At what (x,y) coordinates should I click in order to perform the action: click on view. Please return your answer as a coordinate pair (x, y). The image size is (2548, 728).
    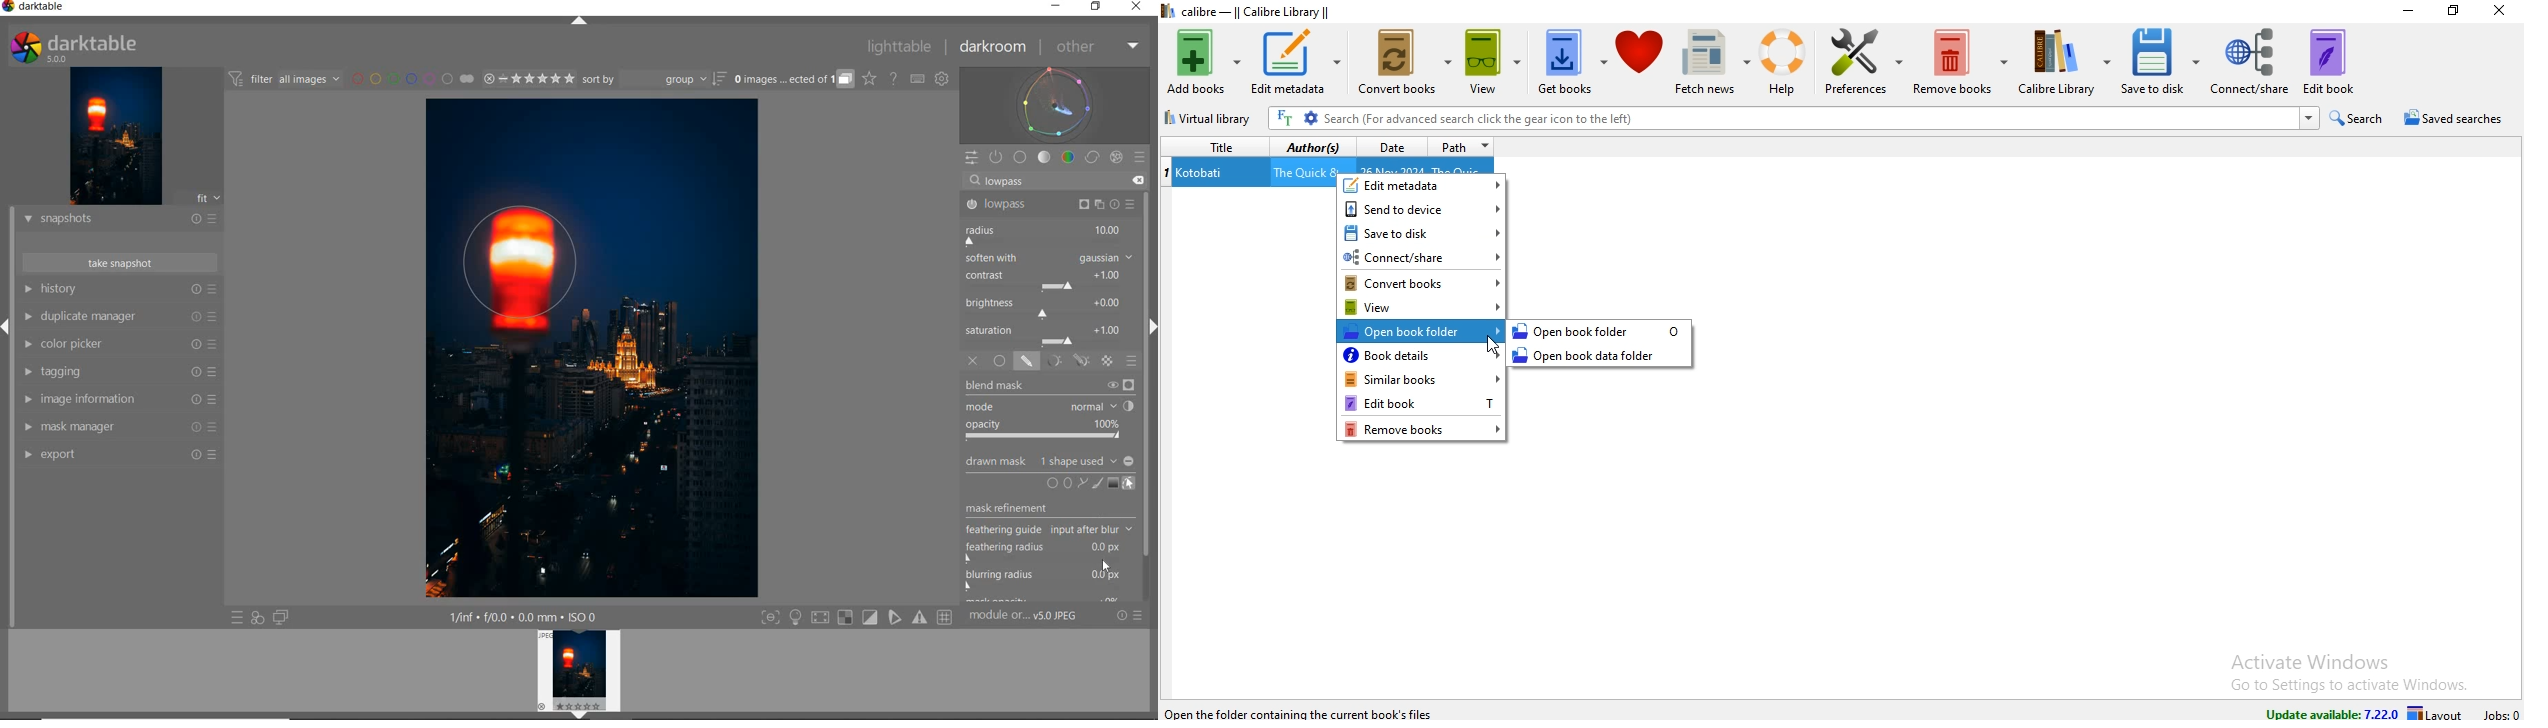
    Looking at the image, I should click on (1424, 307).